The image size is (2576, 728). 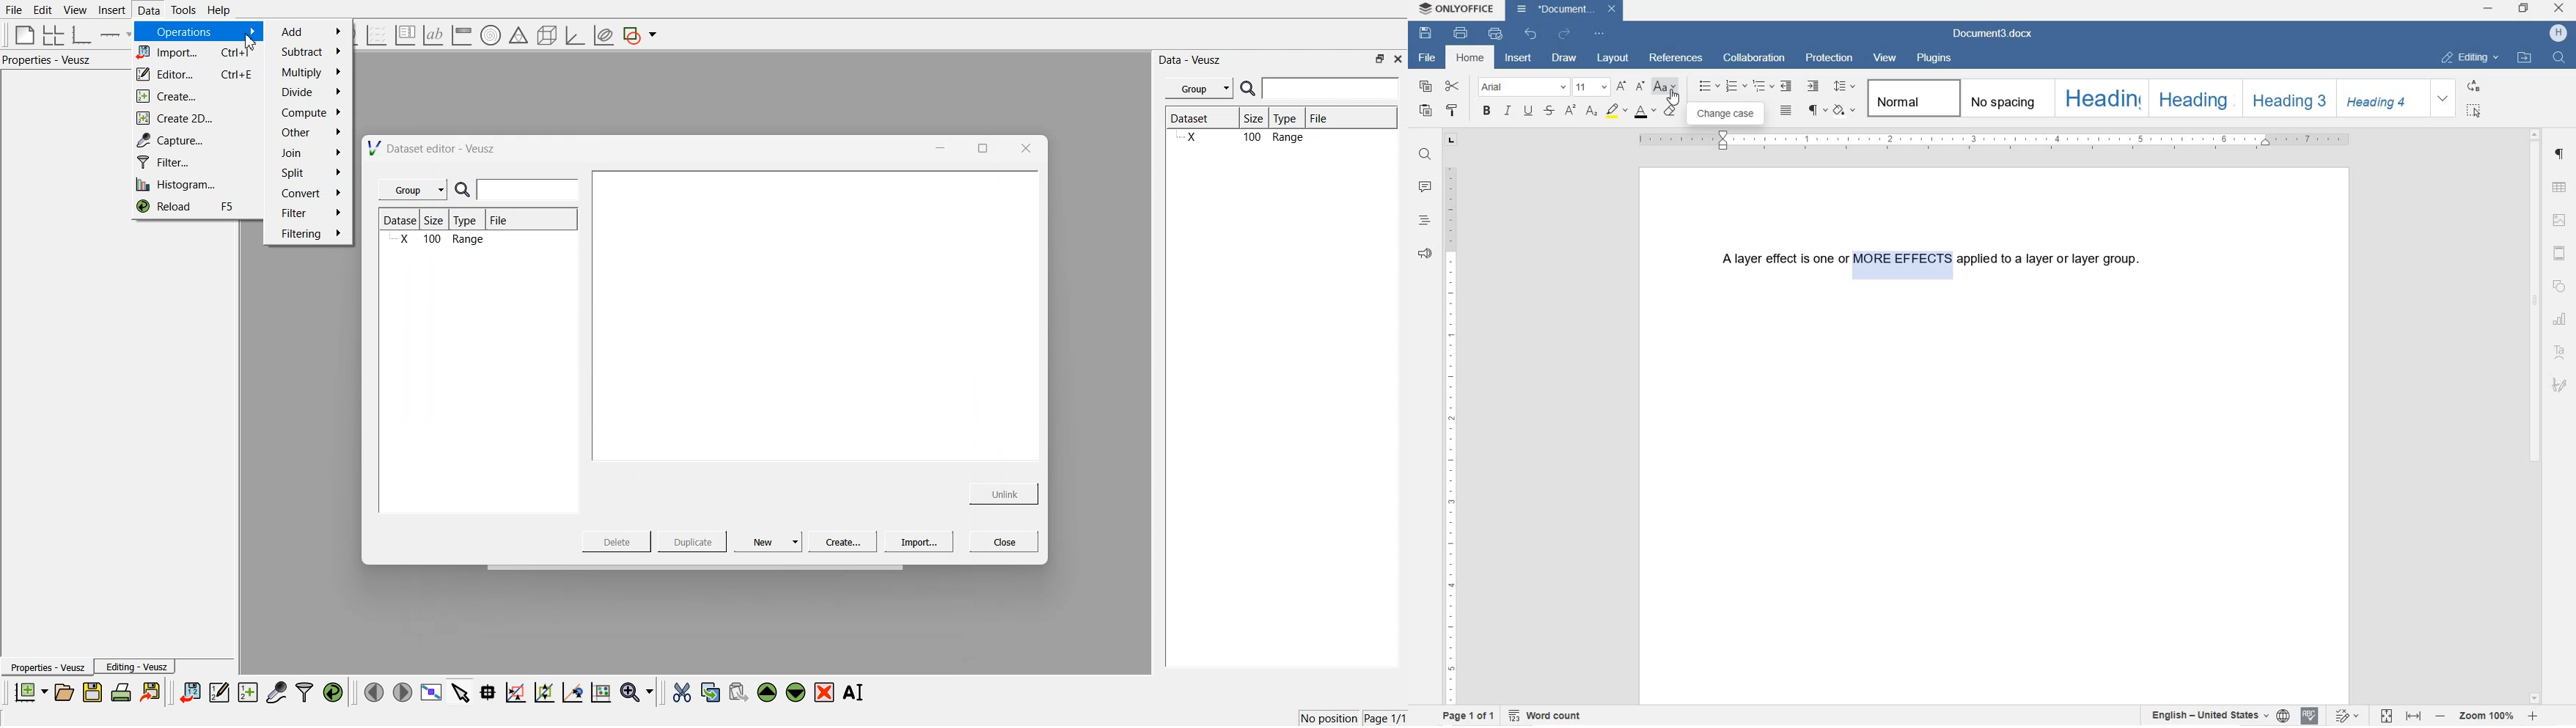 I want to click on DECREMENT FONT SIZE, so click(x=1621, y=87).